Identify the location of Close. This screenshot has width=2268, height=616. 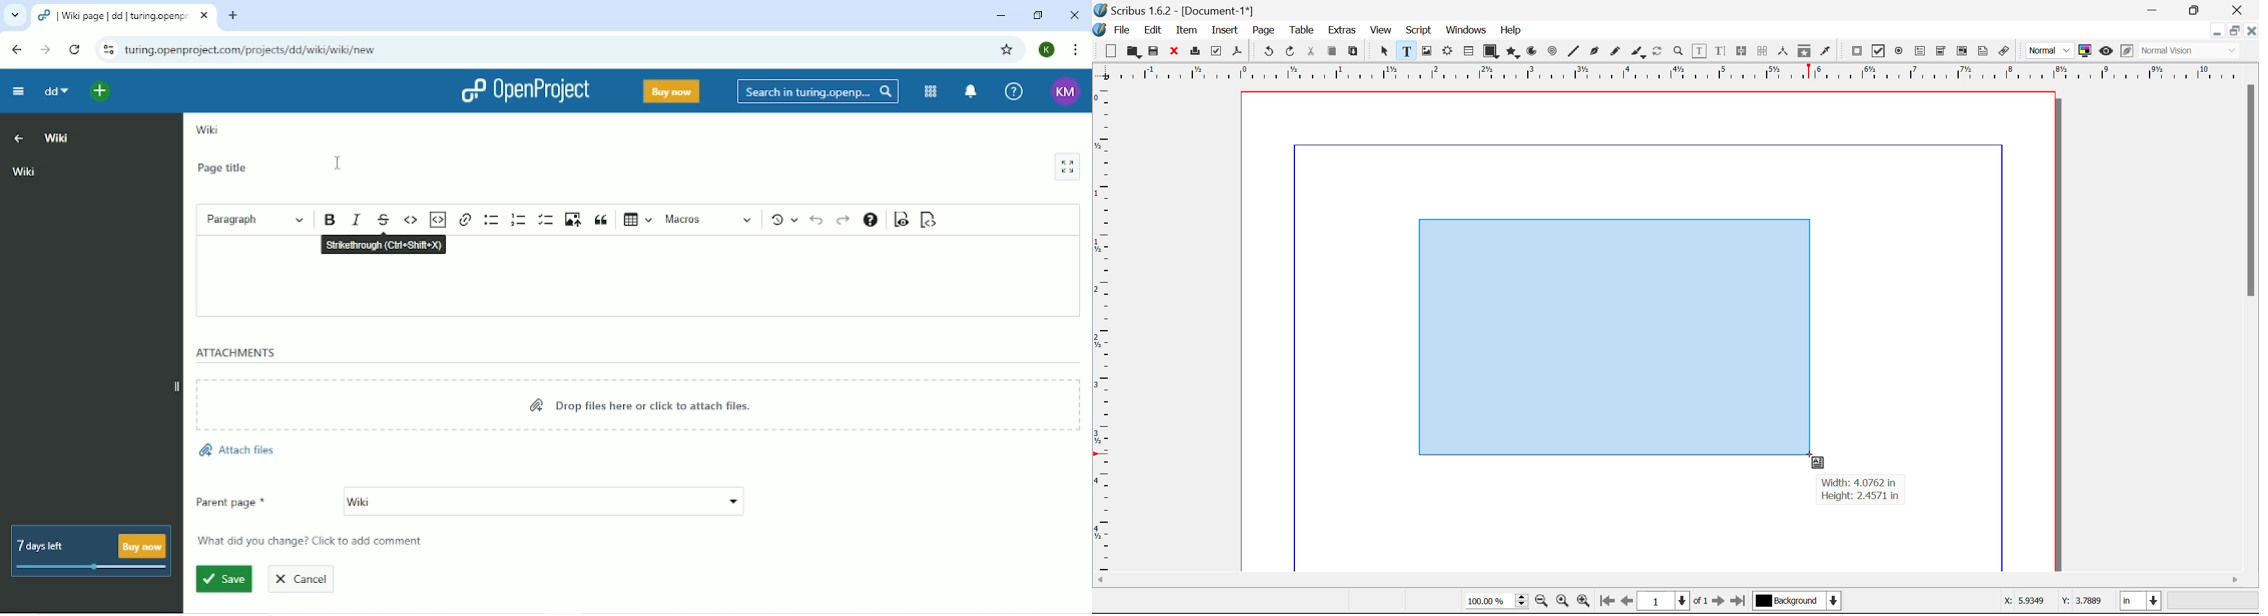
(2252, 30).